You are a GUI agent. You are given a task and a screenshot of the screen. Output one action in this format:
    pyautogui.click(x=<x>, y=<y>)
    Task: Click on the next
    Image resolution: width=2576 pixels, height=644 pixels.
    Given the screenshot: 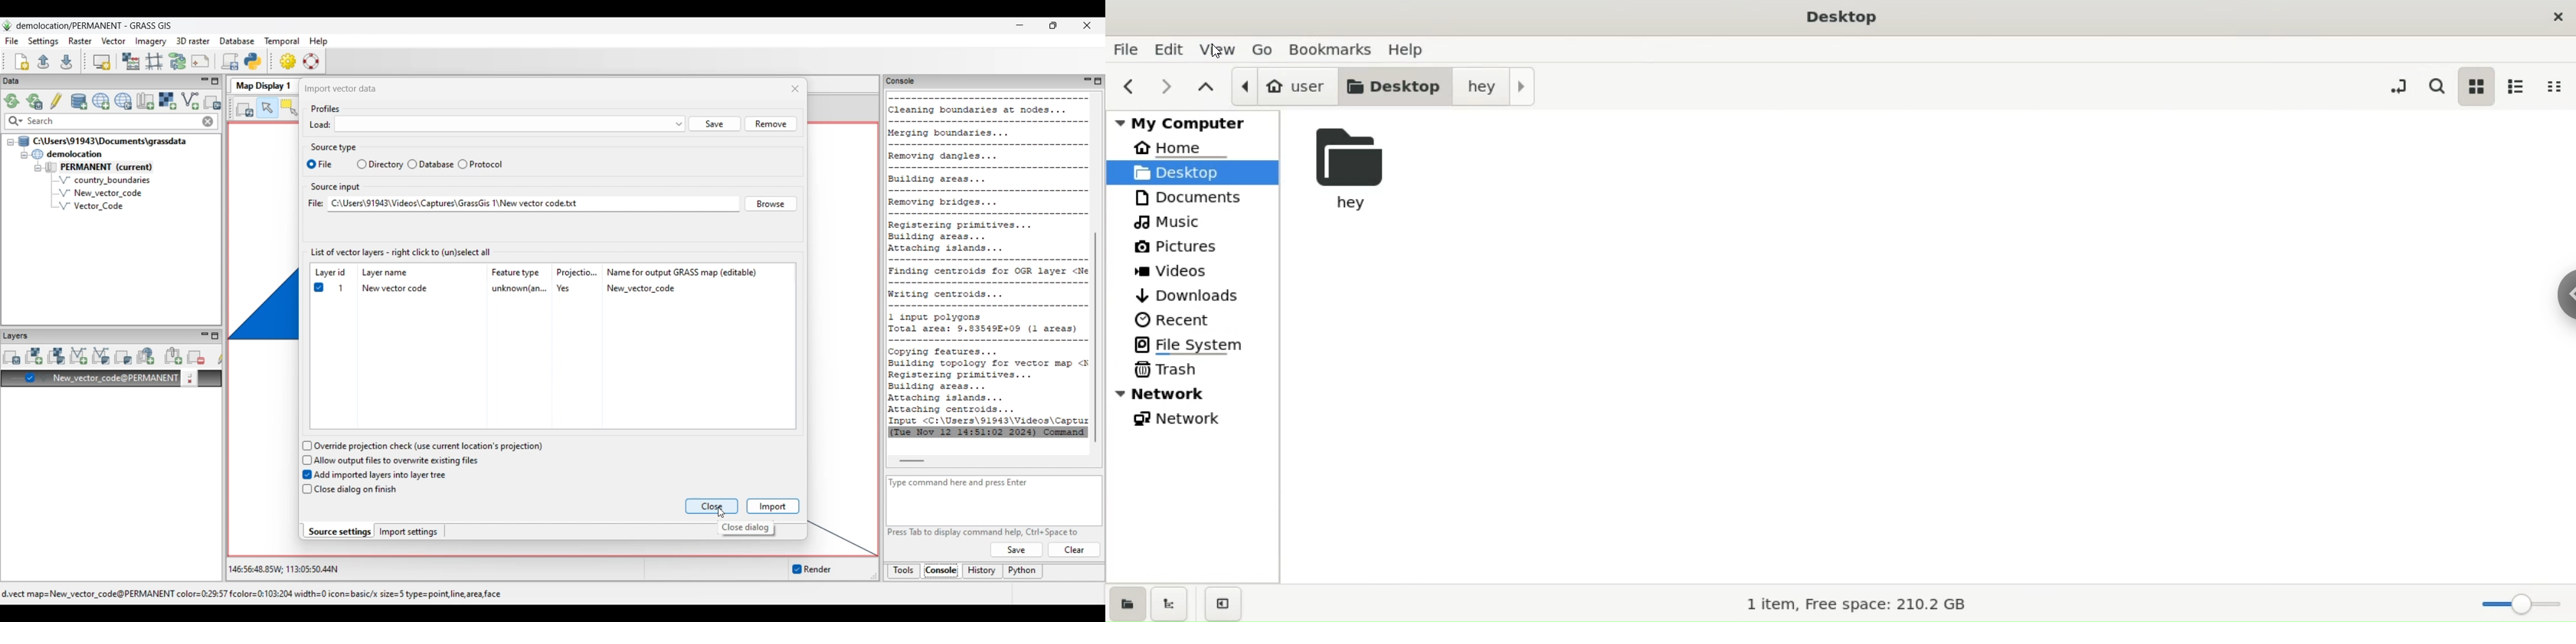 What is the action you would take?
    pyautogui.click(x=1166, y=85)
    